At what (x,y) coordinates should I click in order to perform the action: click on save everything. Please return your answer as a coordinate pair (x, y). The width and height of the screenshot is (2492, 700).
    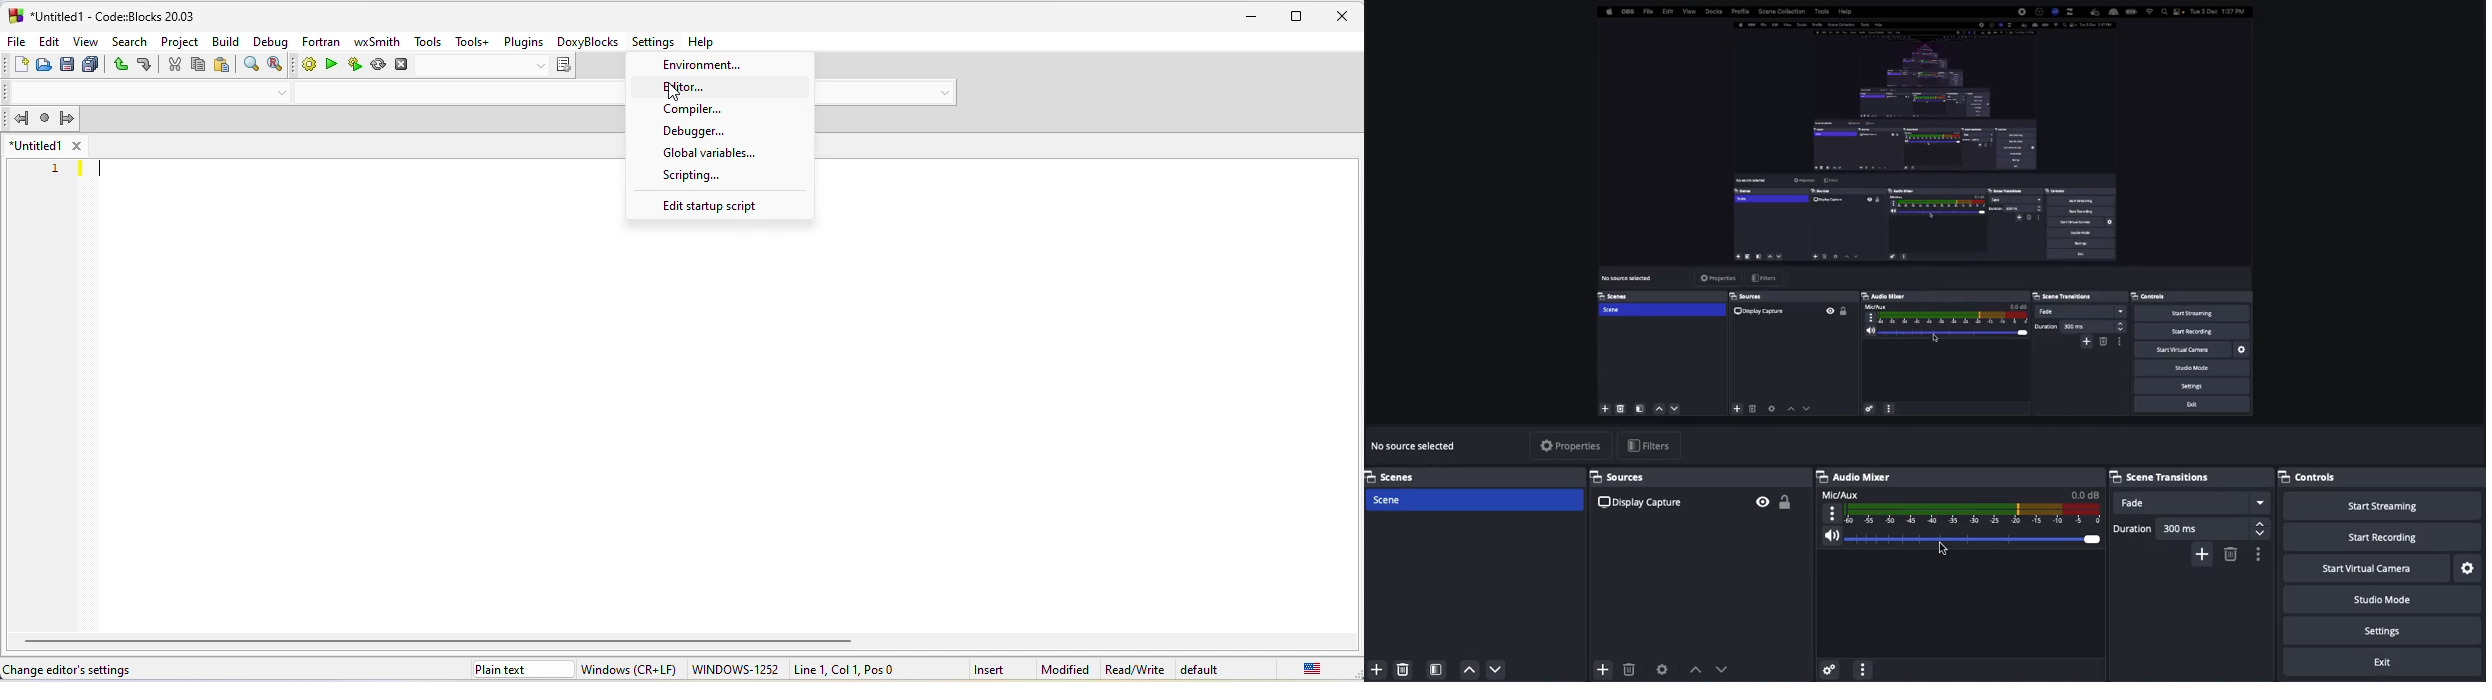
    Looking at the image, I should click on (91, 65).